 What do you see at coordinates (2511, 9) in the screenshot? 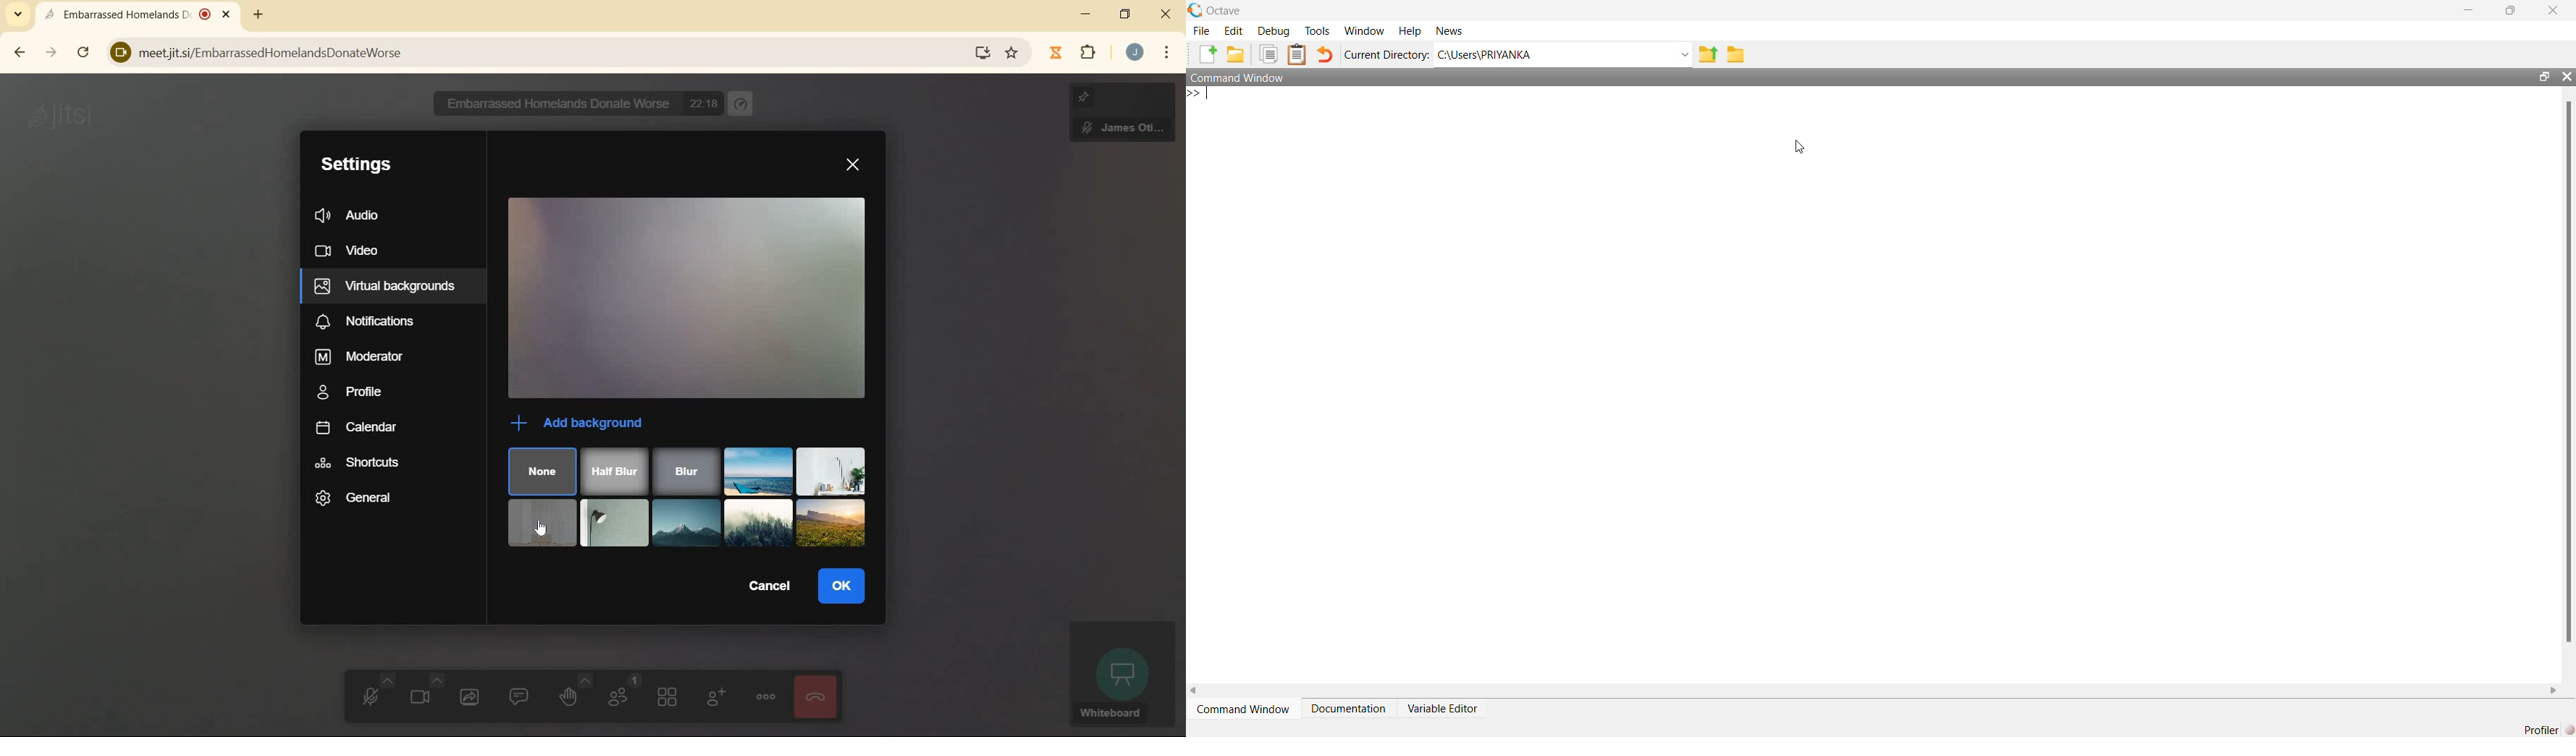
I see `maximize` at bounding box center [2511, 9].